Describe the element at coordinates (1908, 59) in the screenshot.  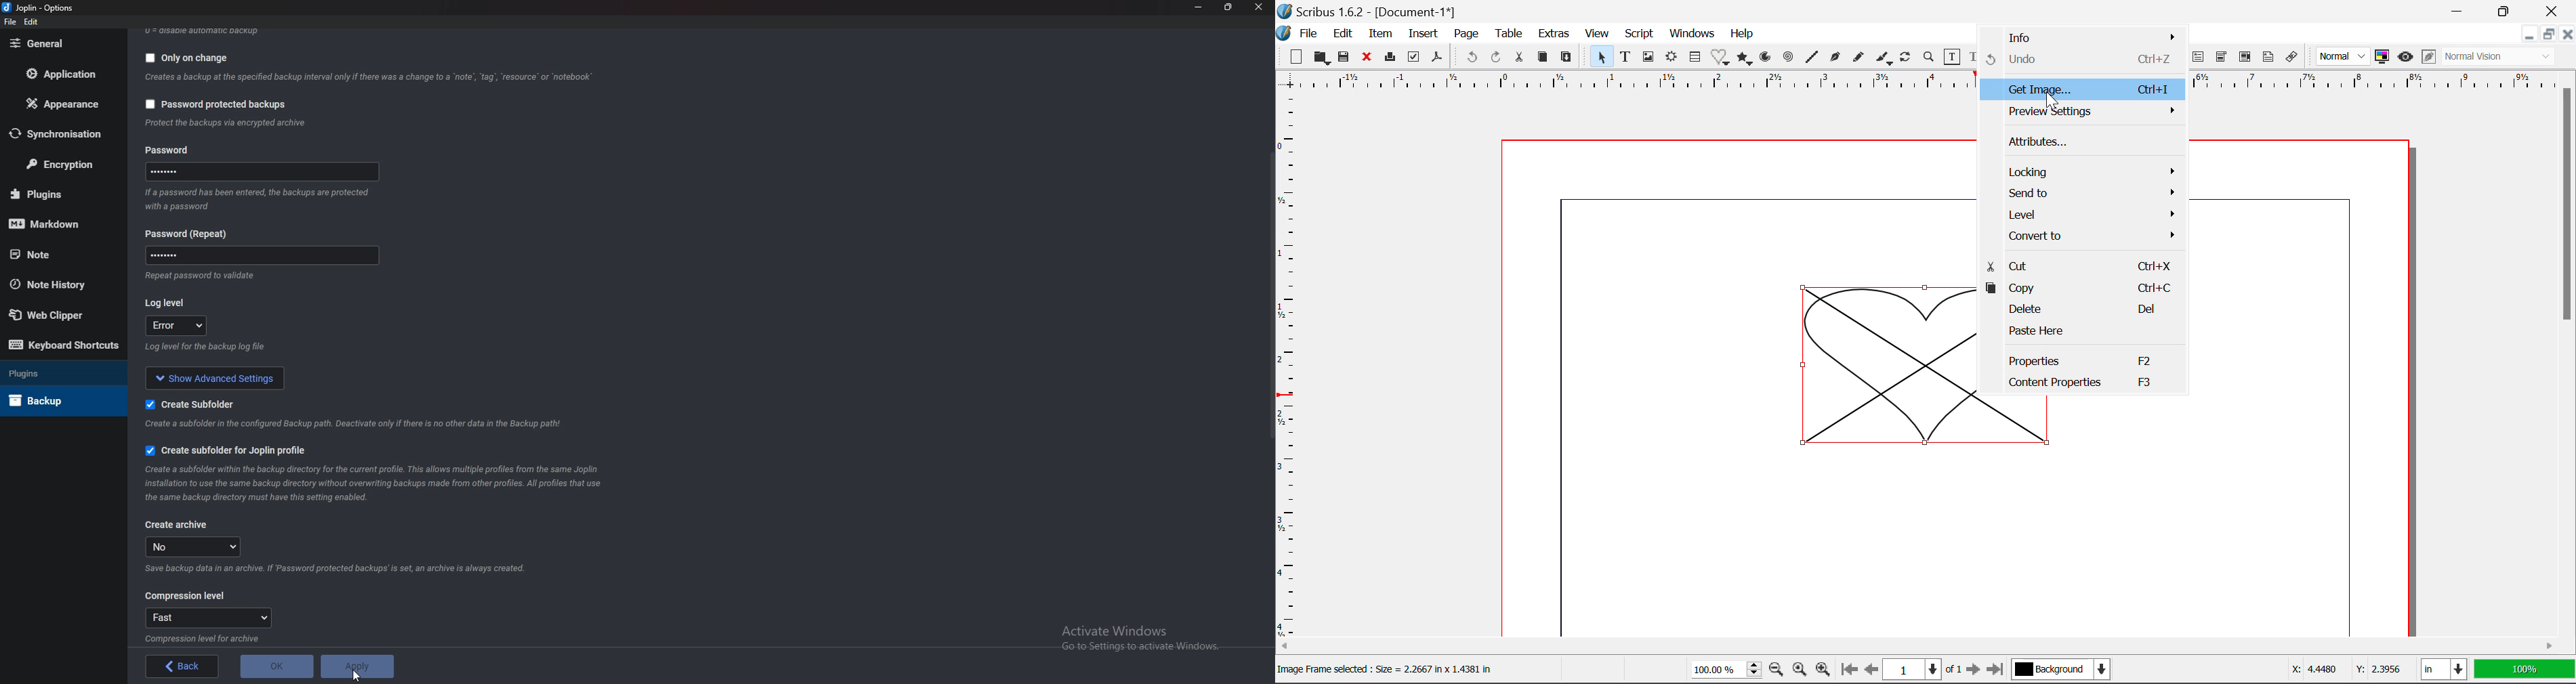
I see `Refresh` at that location.